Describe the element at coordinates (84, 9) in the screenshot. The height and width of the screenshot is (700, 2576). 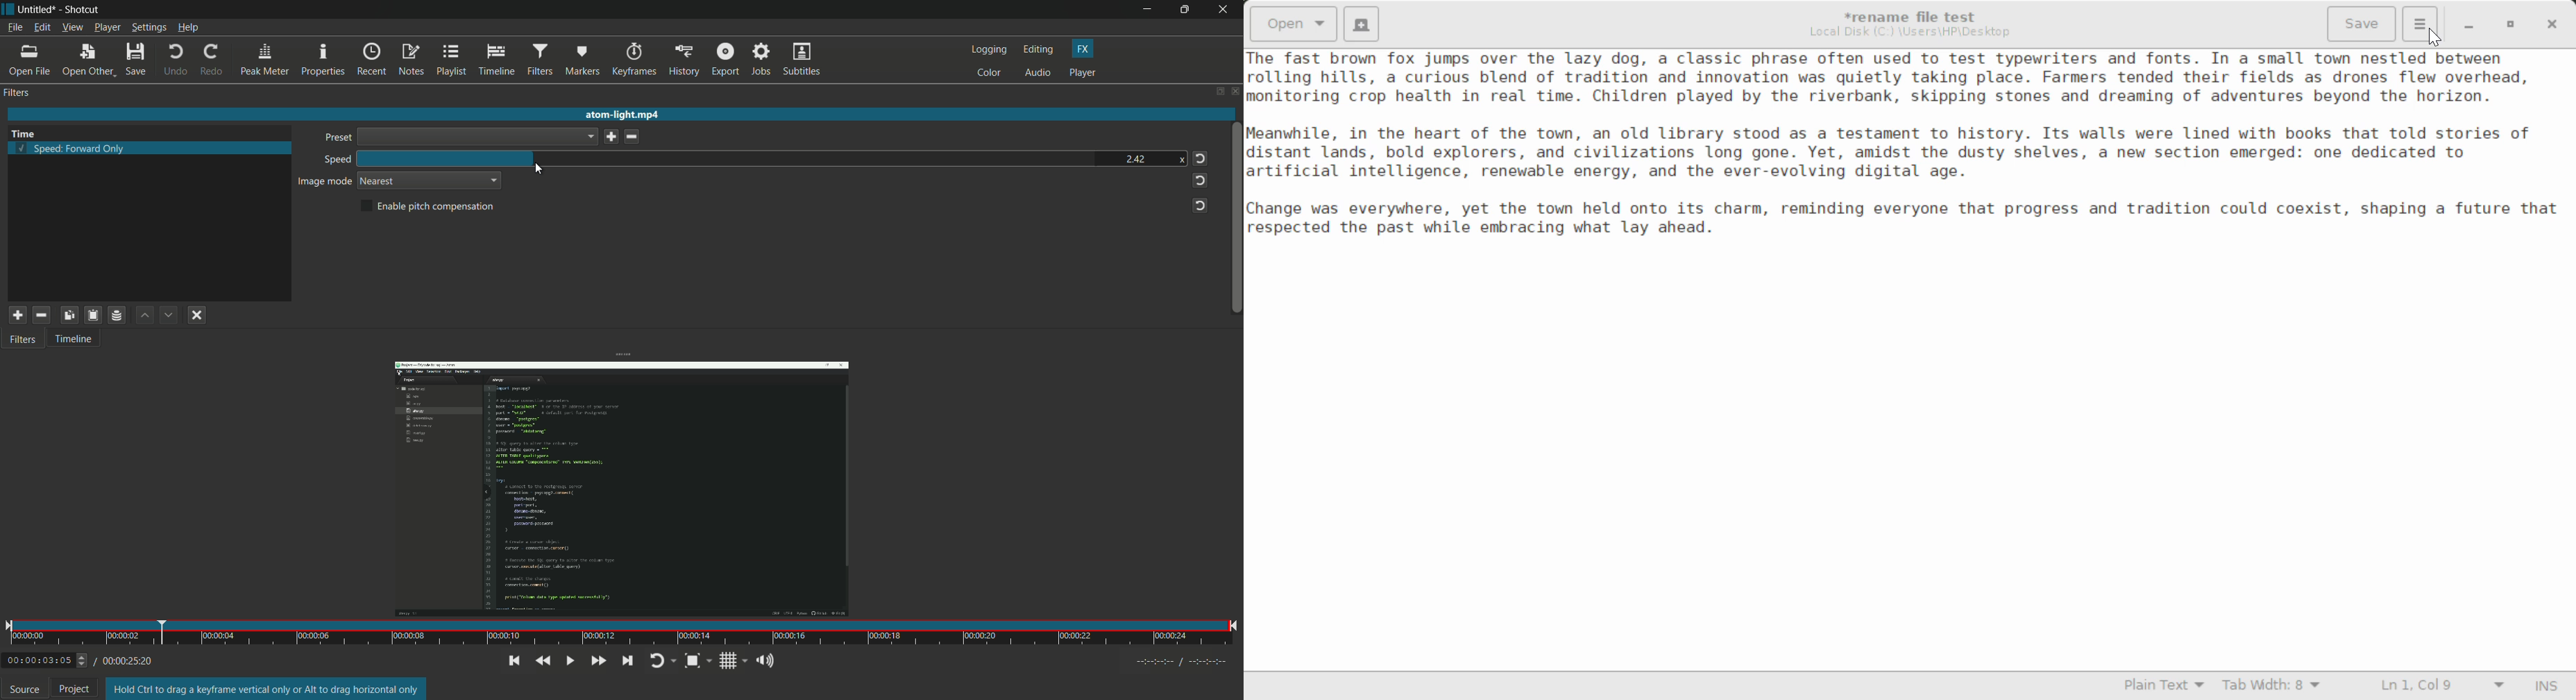
I see `Shotcut` at that location.